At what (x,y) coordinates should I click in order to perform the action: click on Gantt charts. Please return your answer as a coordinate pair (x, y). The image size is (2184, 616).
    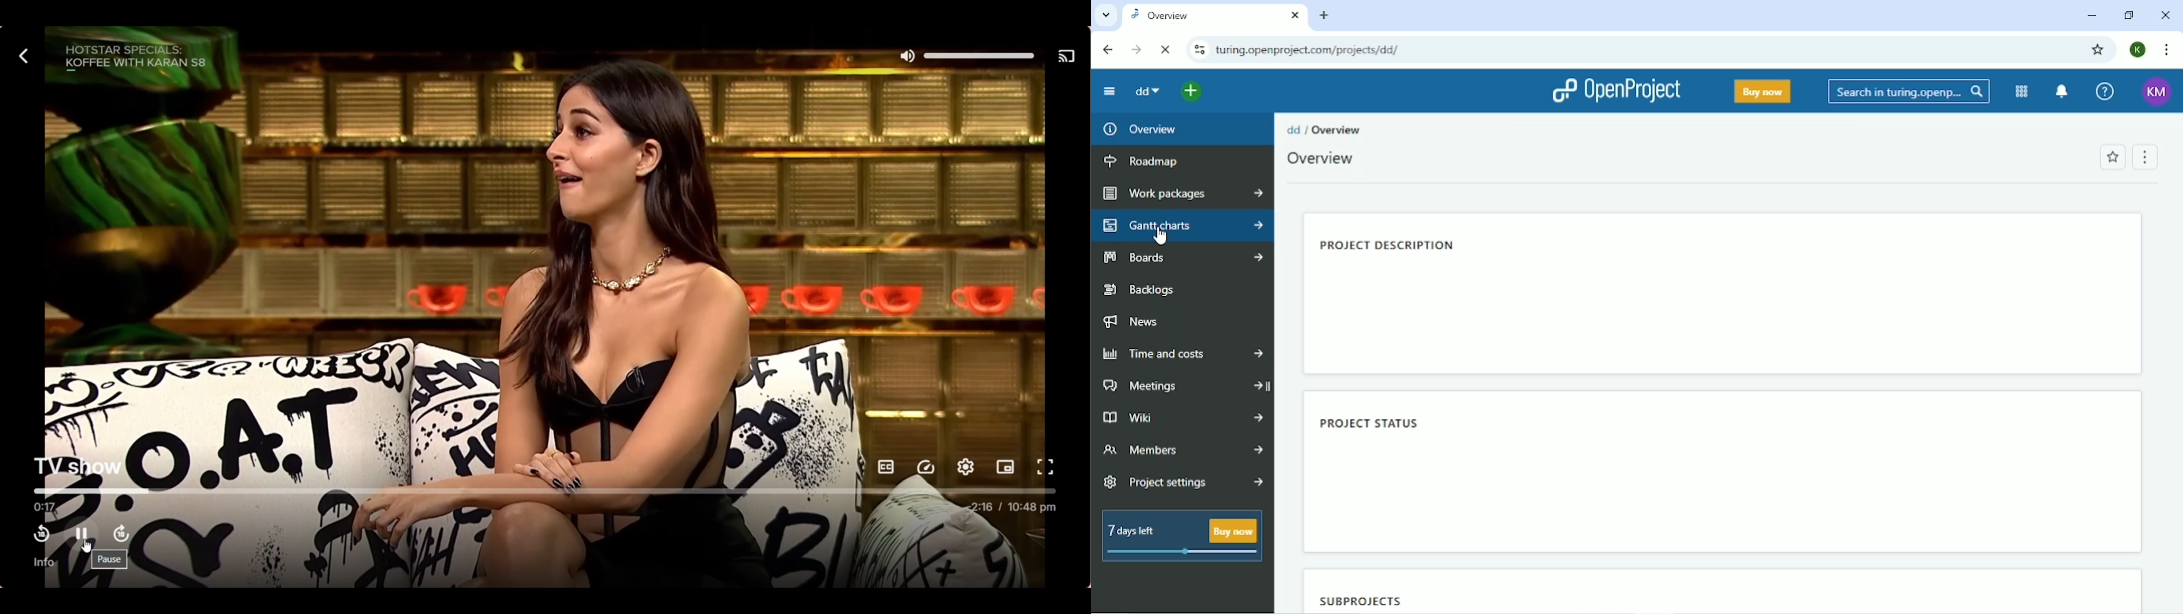
    Looking at the image, I should click on (1182, 227).